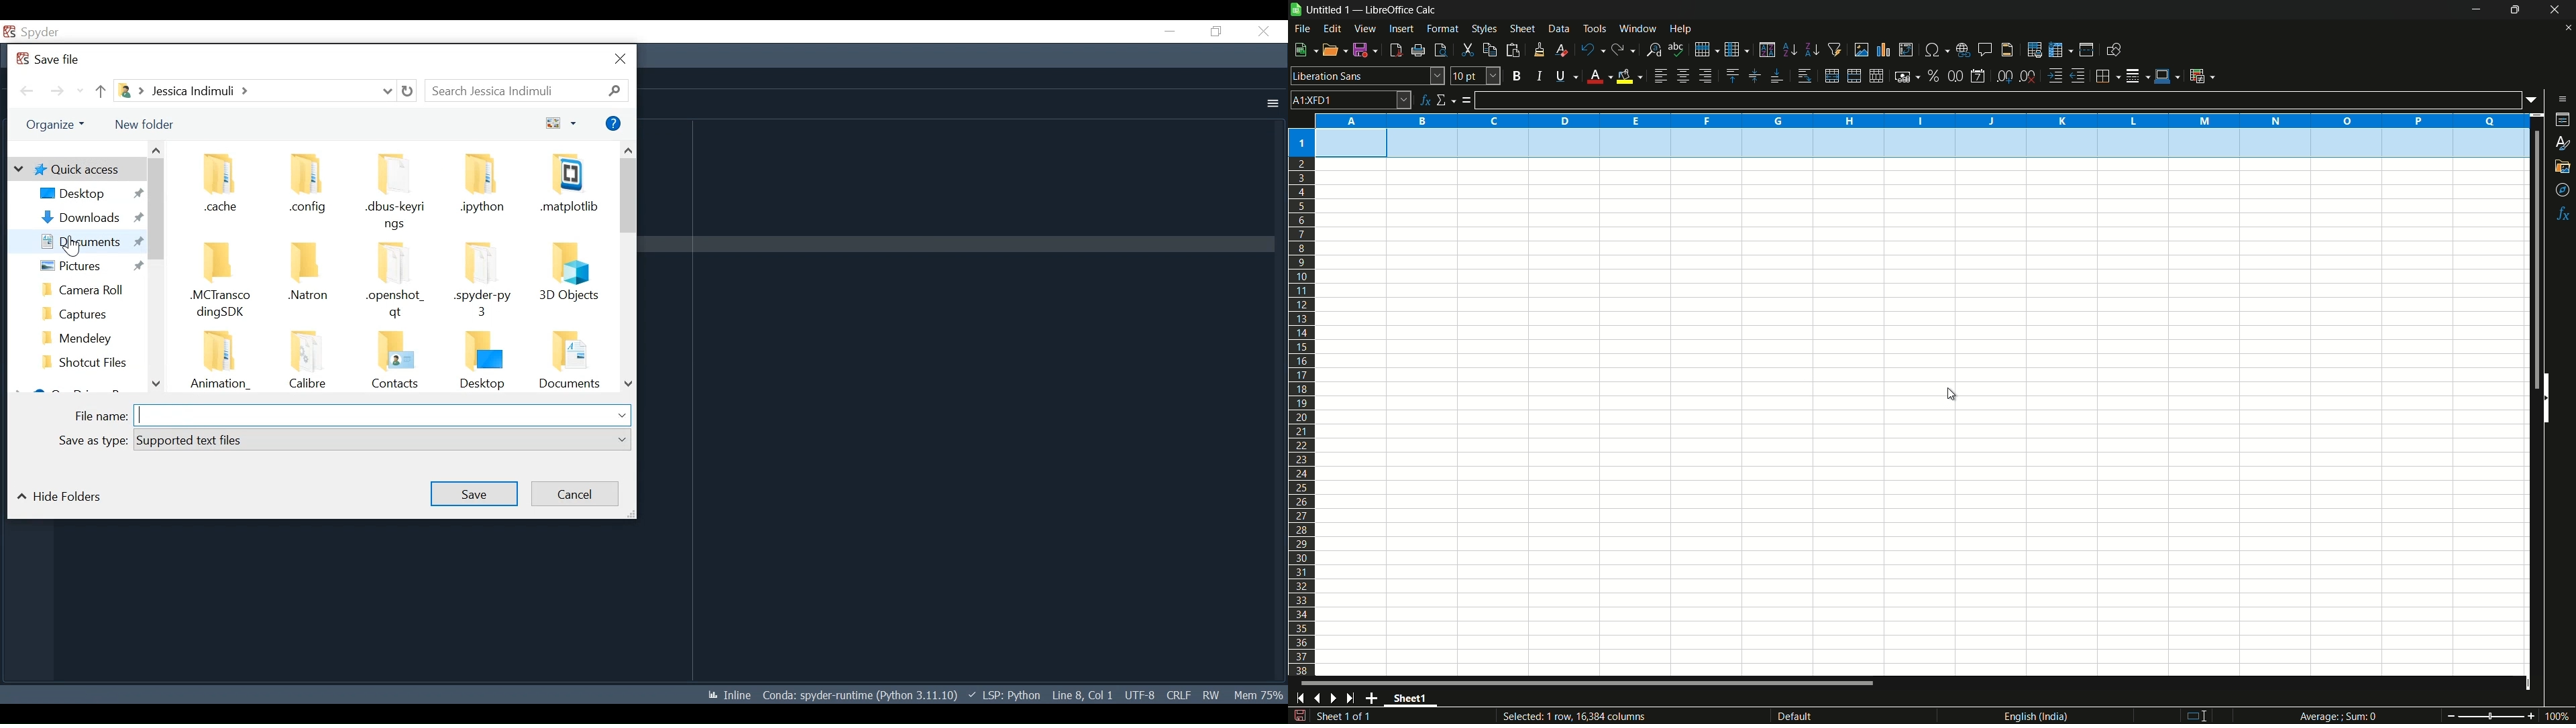  I want to click on background fill, so click(1629, 76).